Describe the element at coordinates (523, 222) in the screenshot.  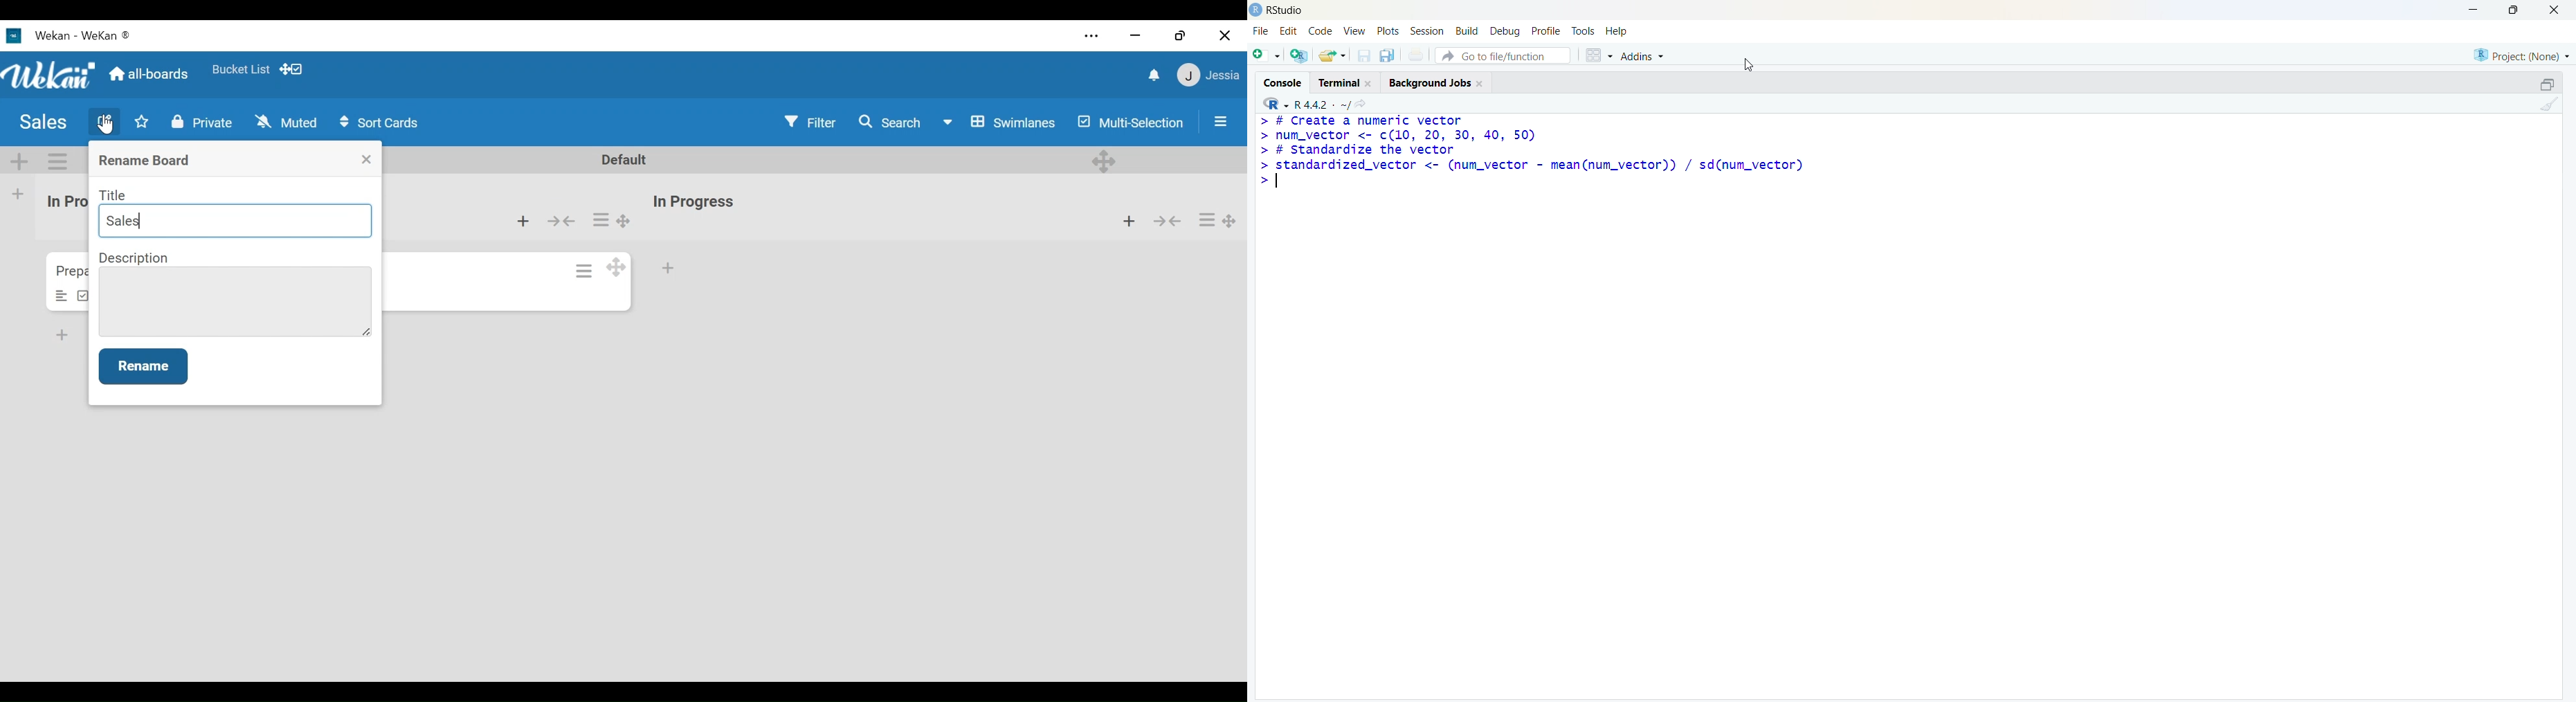
I see `Add card from bottom of the list` at that location.